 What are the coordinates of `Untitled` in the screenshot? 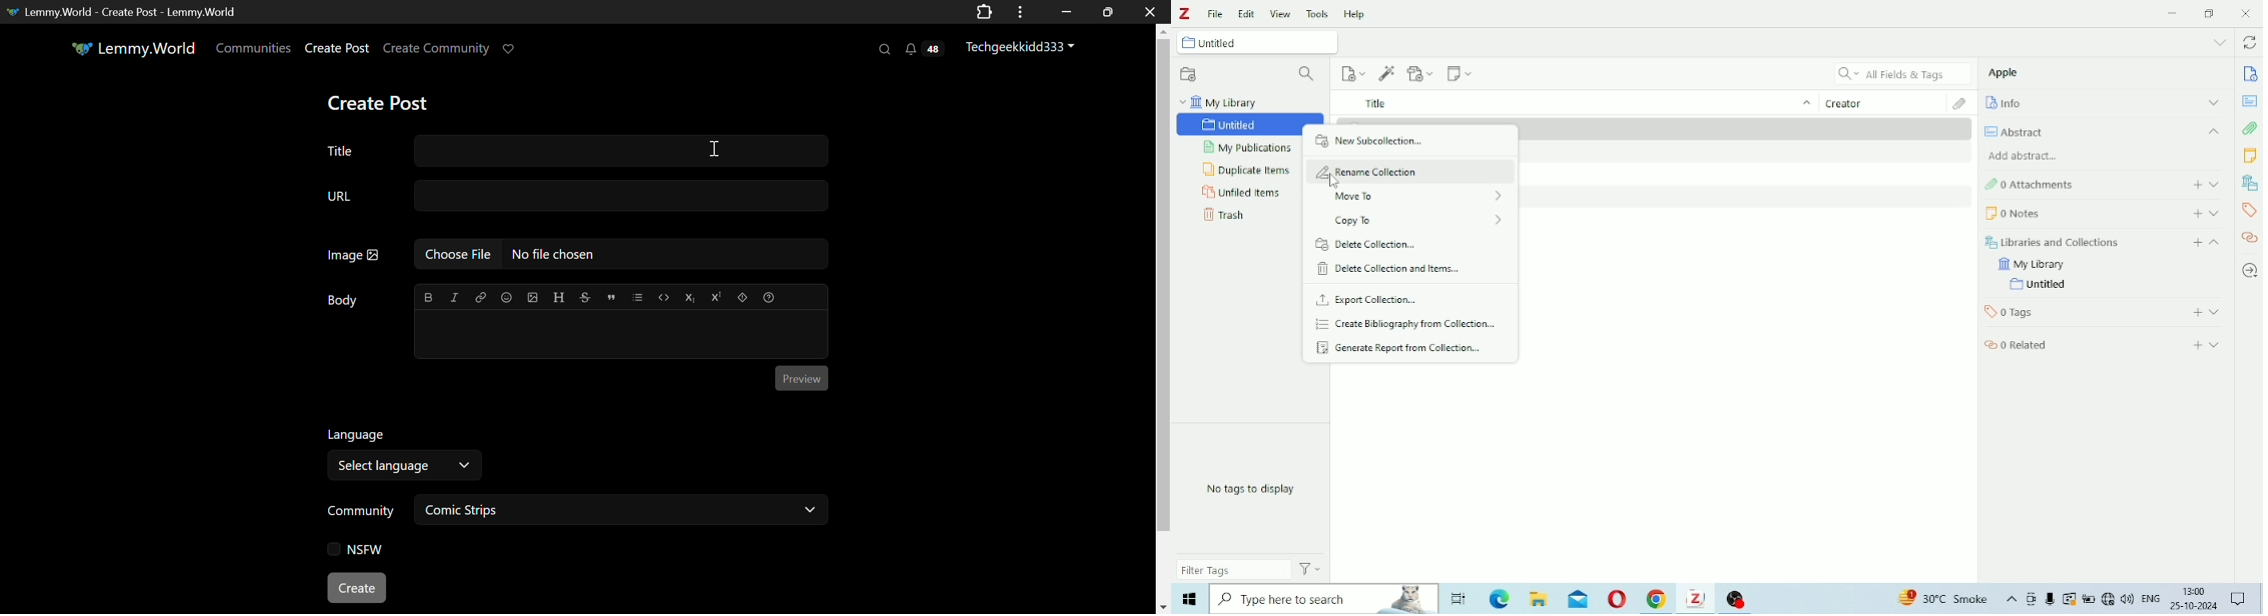 It's located at (1235, 125).